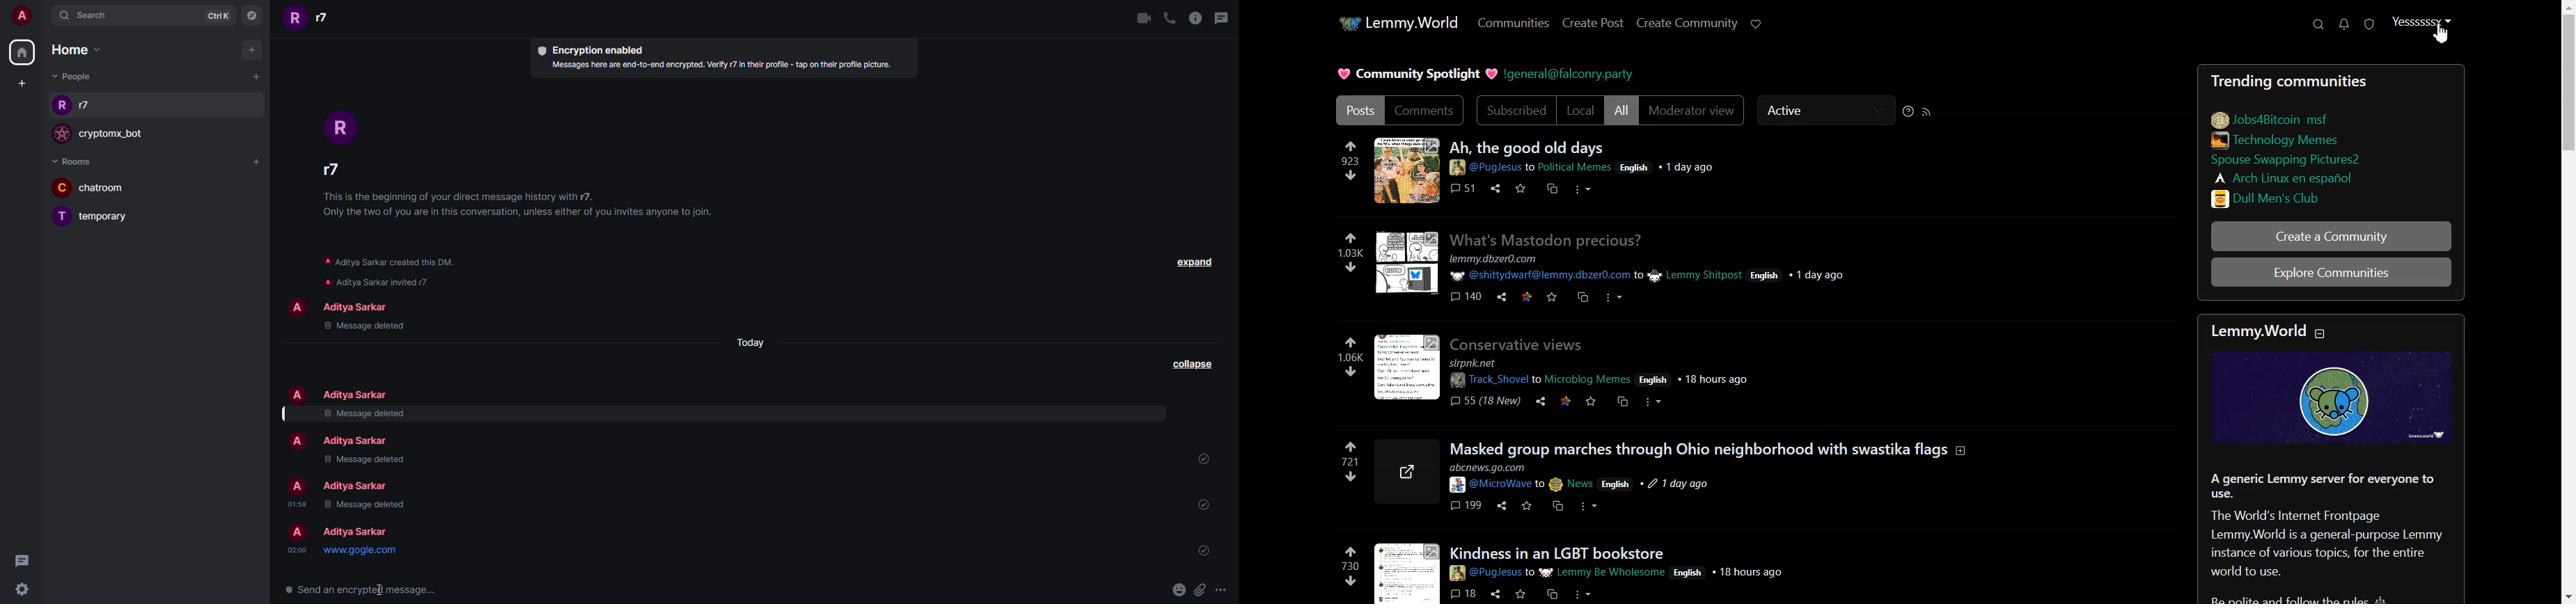 The height and width of the screenshot is (616, 2576). What do you see at coordinates (217, 15) in the screenshot?
I see `ctrlK` at bounding box center [217, 15].